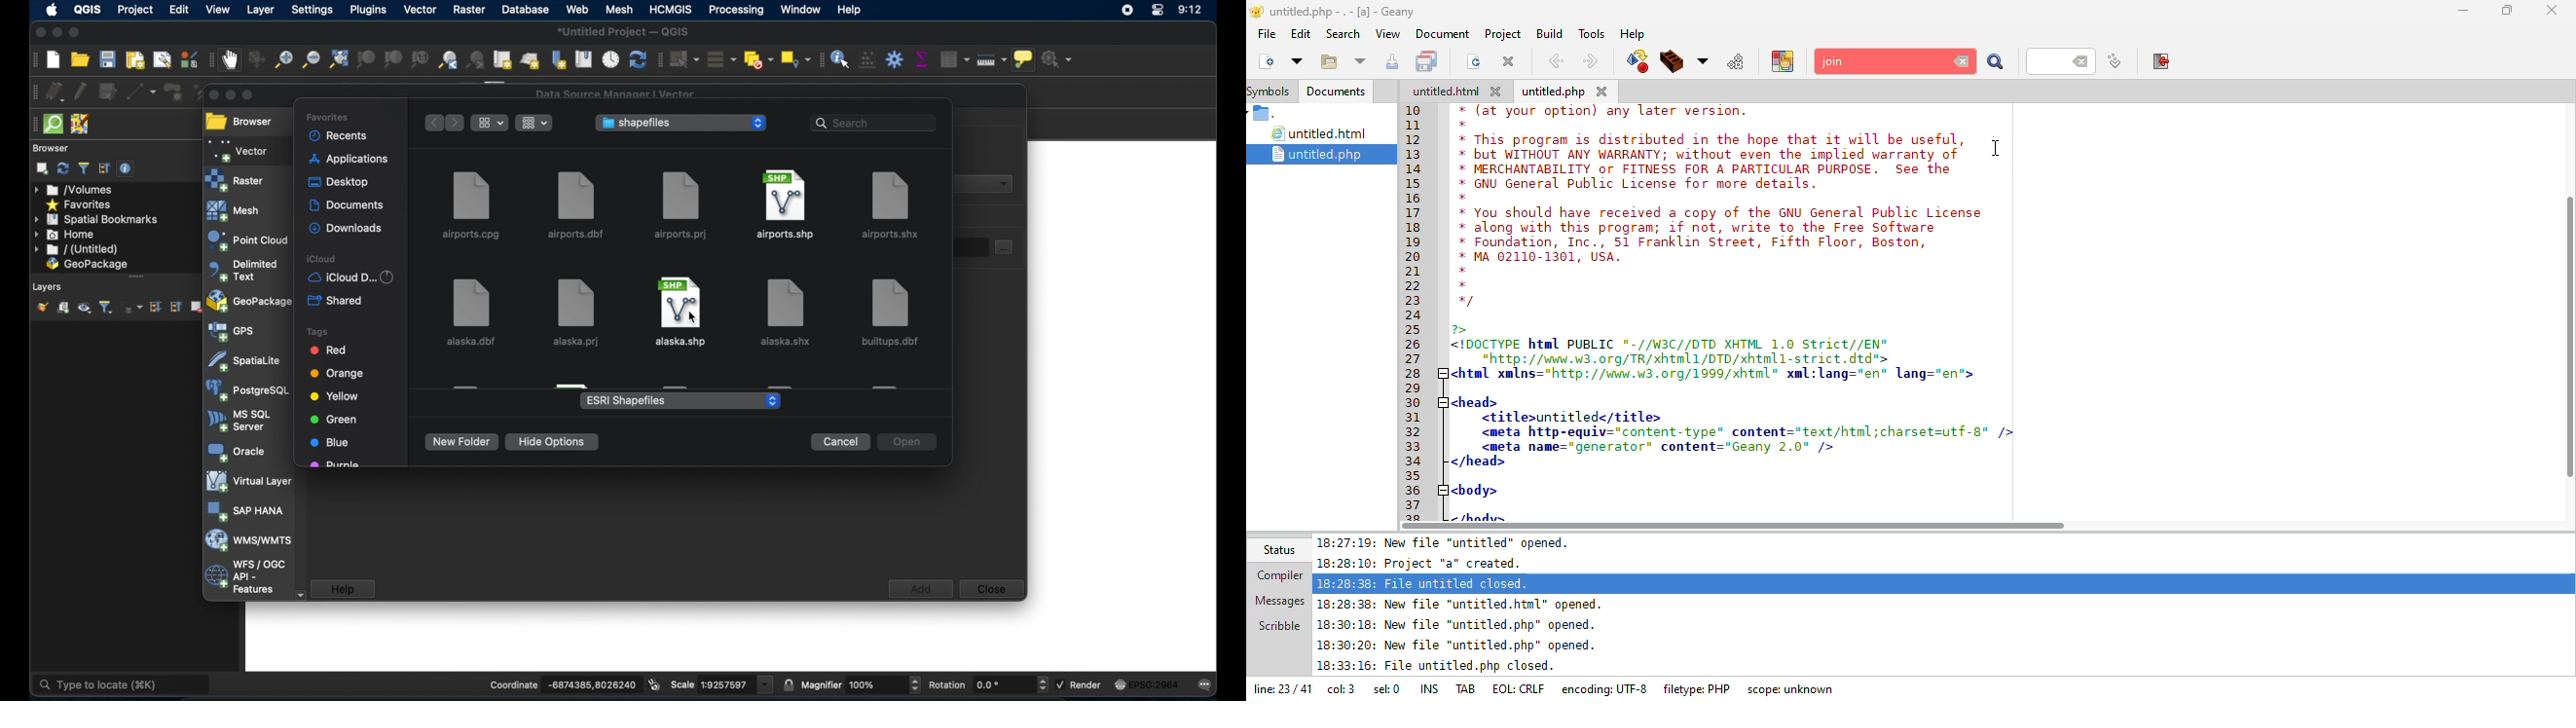  Describe the element at coordinates (1660, 447) in the screenshot. I see `<meta name="generator" content="Geany 2.0" />` at that location.